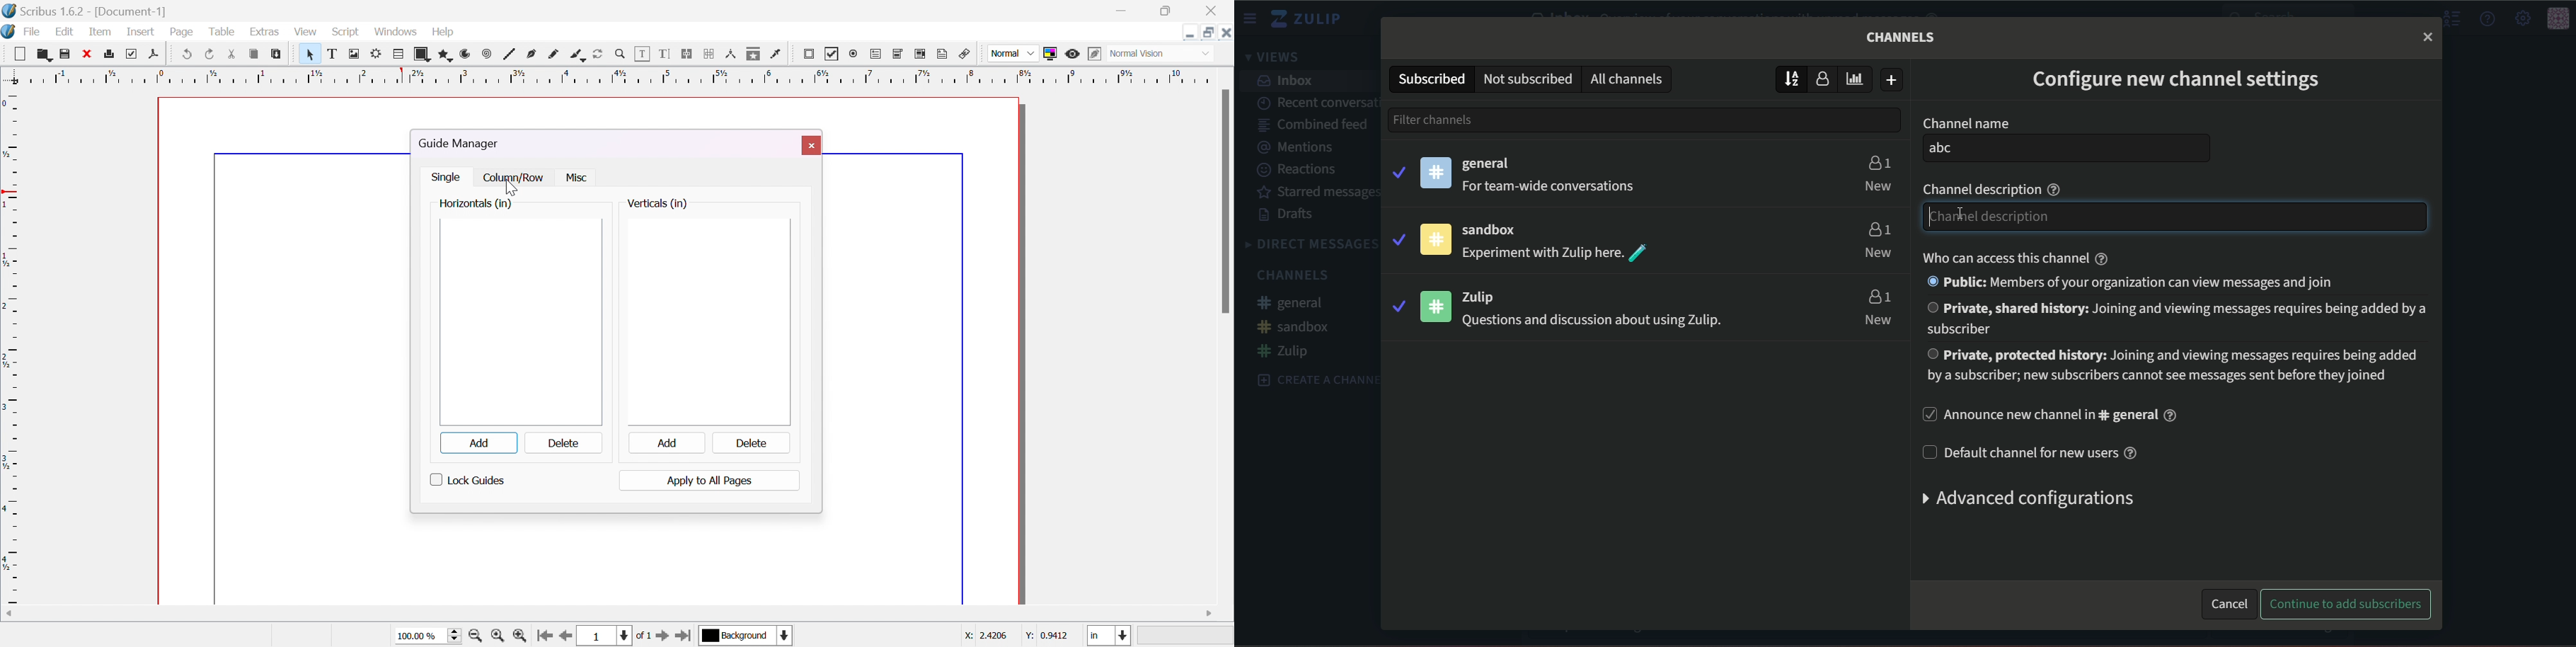  Describe the element at coordinates (158, 53) in the screenshot. I see `save as pdf` at that location.